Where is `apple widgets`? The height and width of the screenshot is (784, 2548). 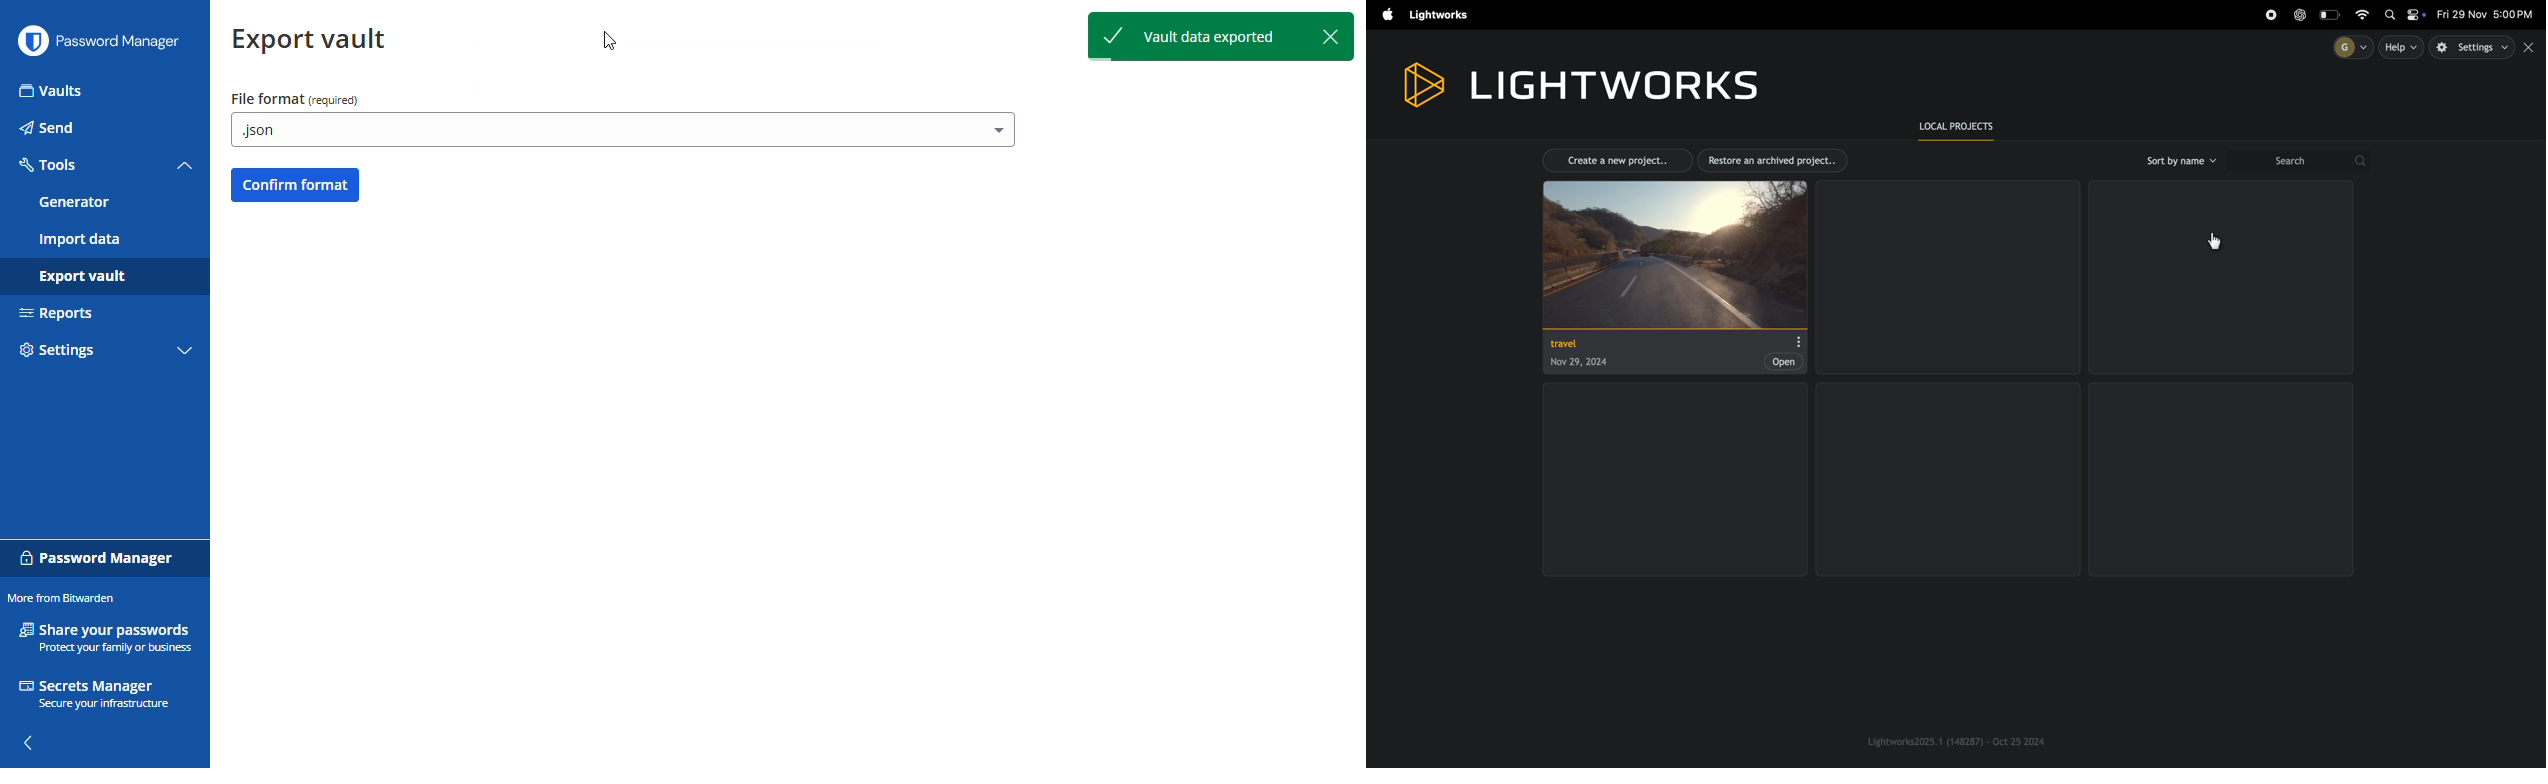 apple widgets is located at coordinates (2405, 16).